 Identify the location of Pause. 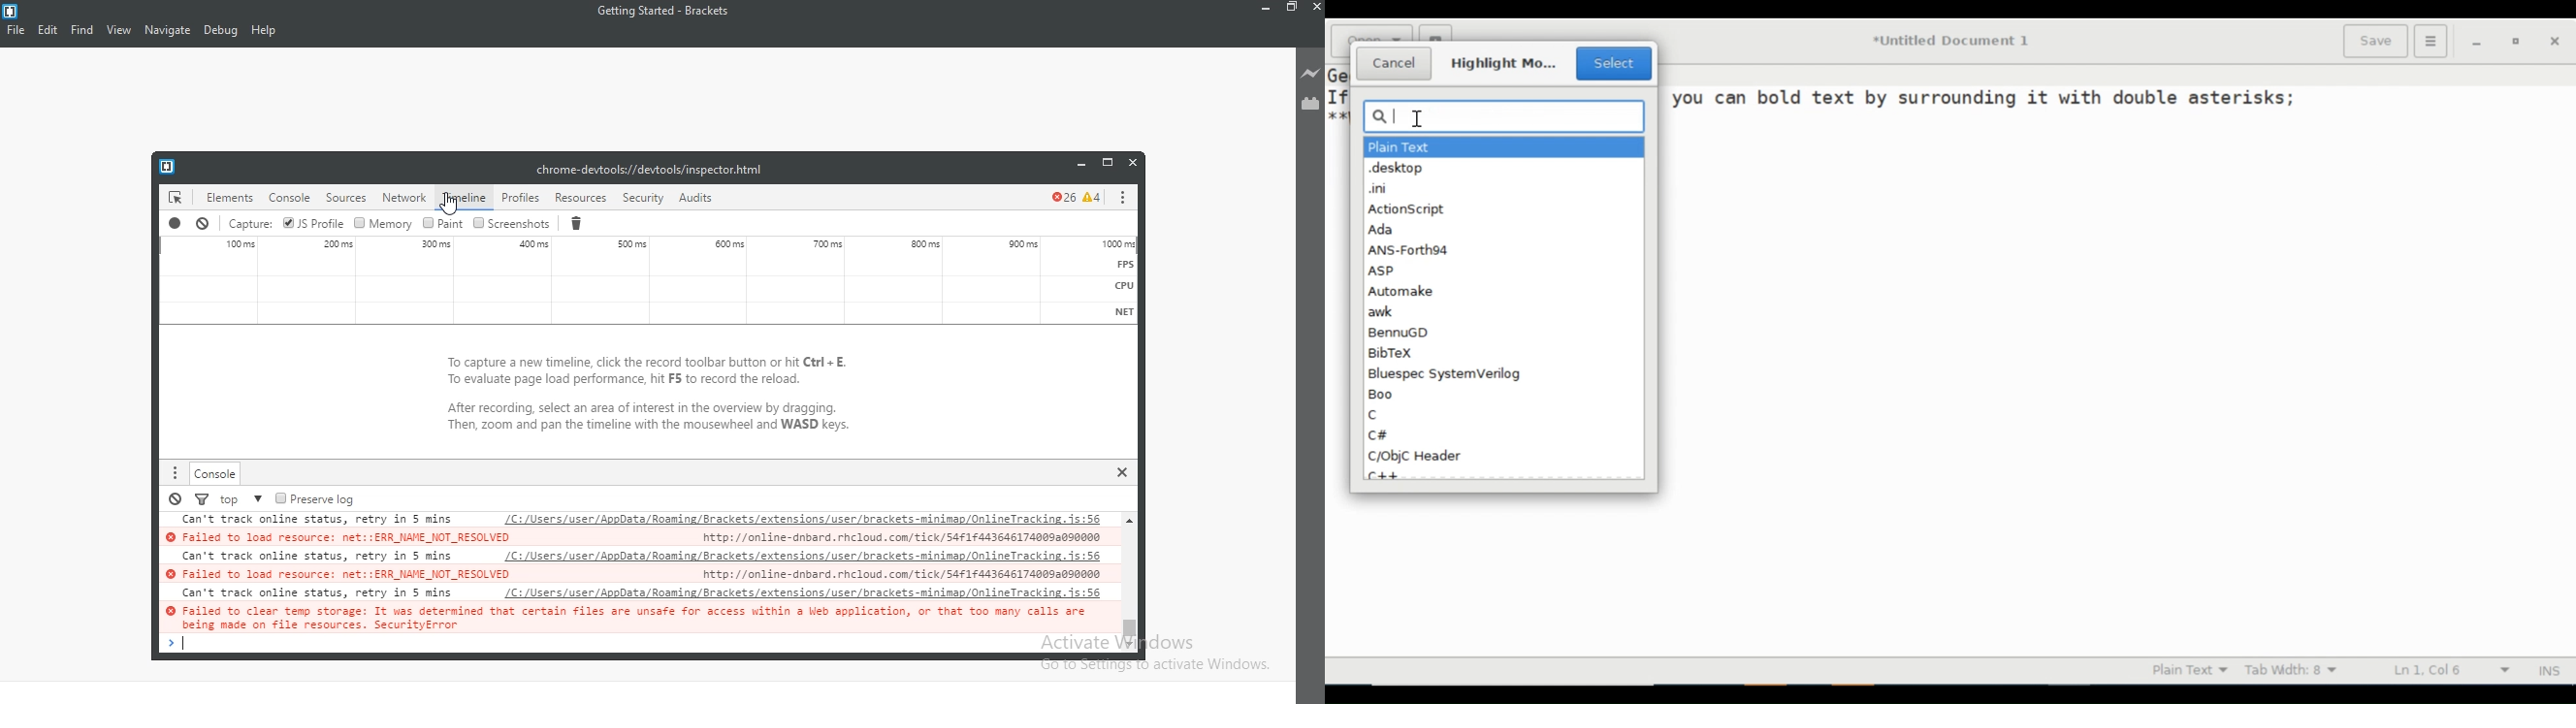
(175, 497).